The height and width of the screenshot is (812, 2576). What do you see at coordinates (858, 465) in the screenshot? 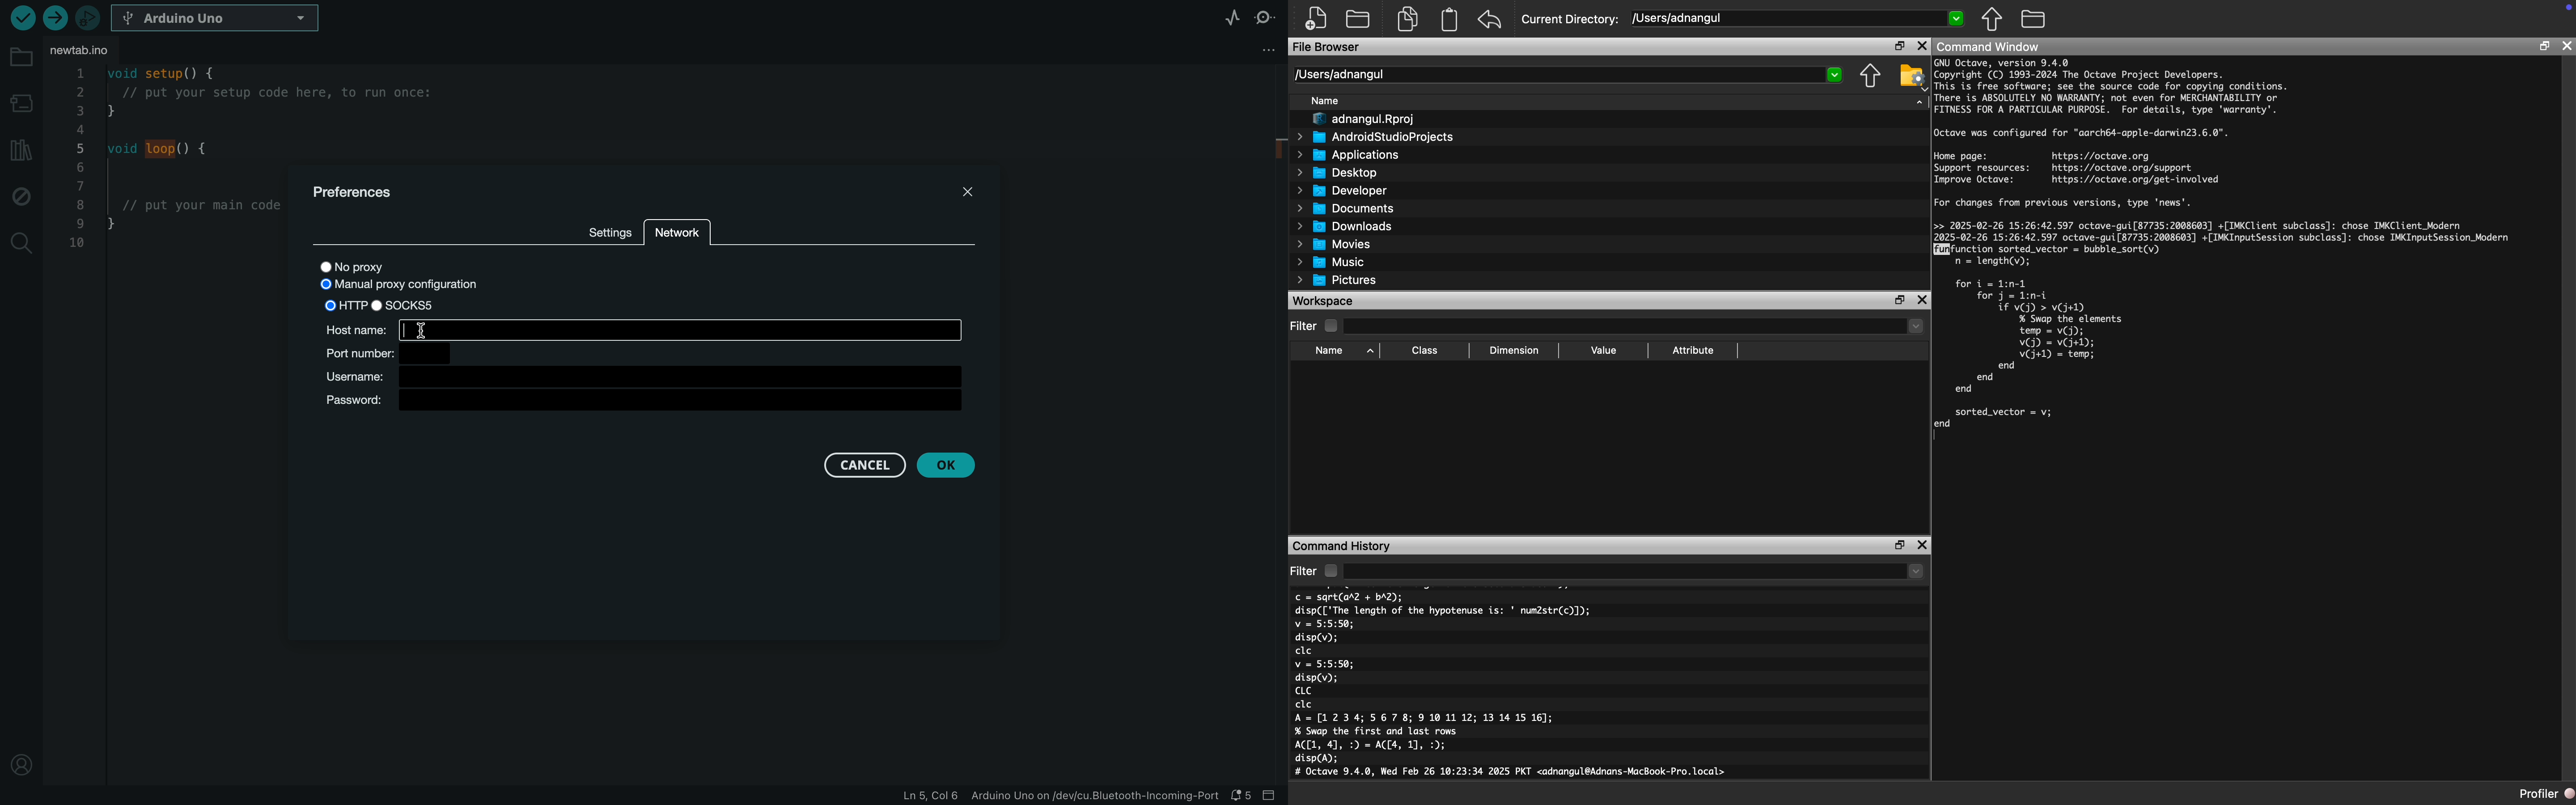
I see `cancel` at bounding box center [858, 465].